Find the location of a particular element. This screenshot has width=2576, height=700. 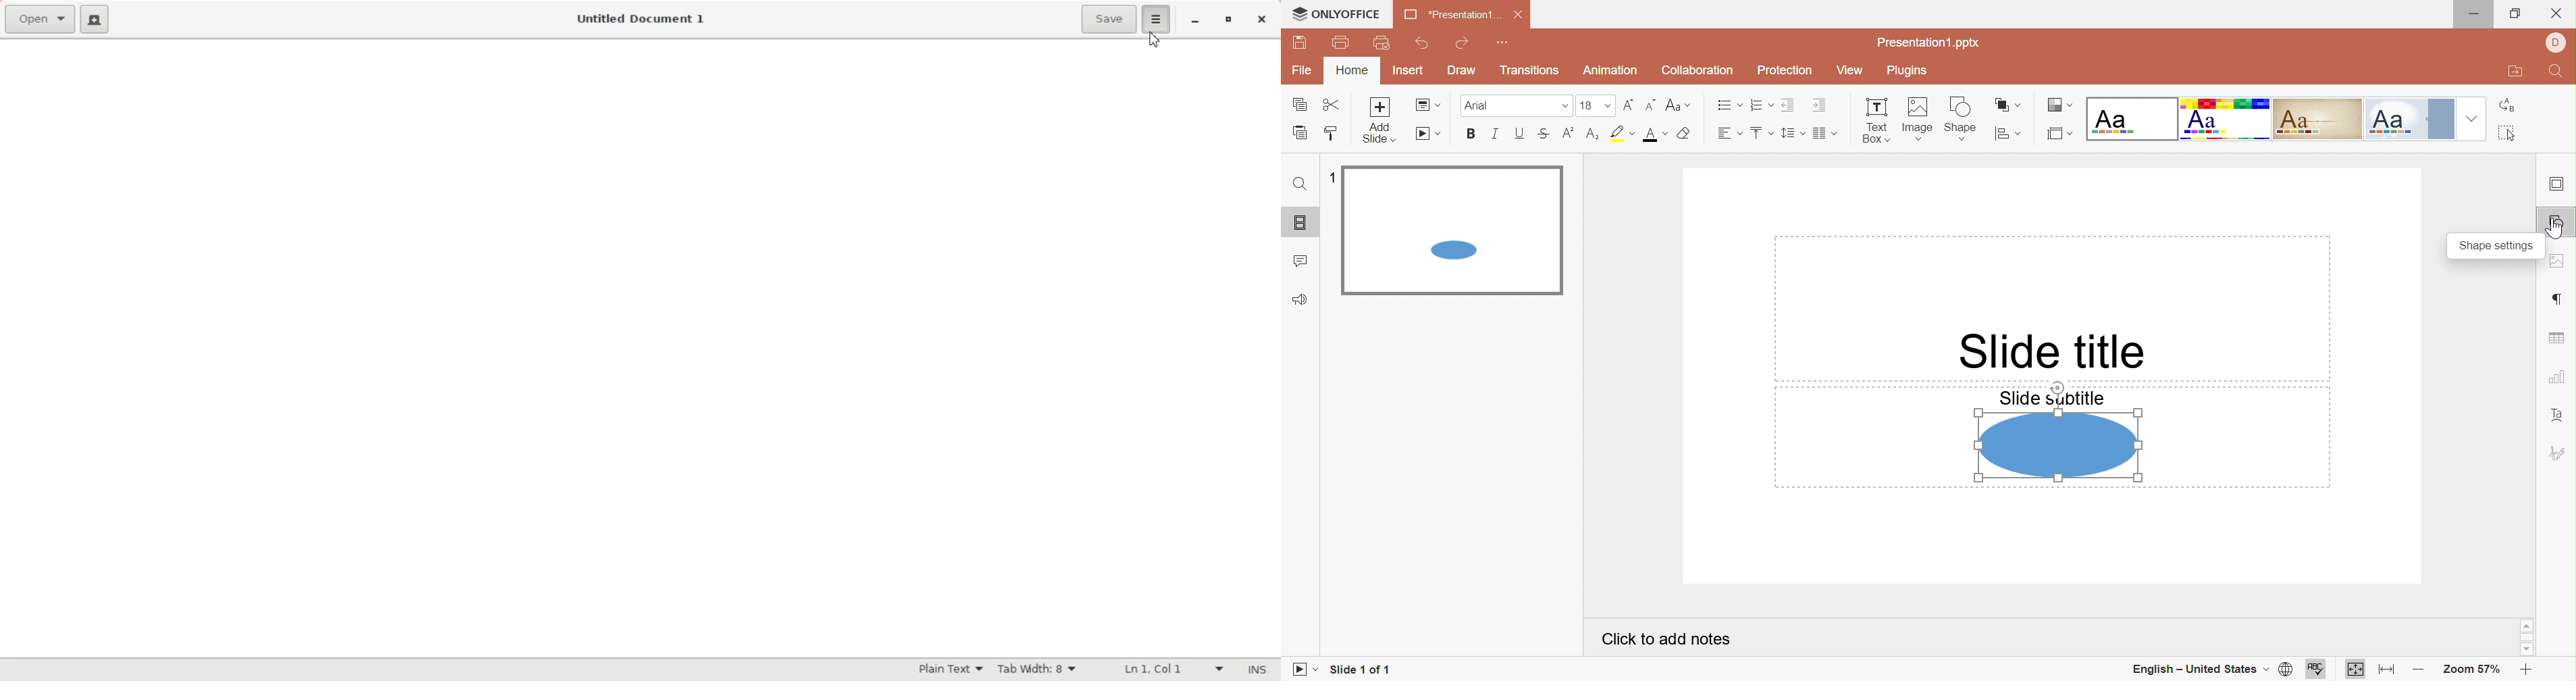

Redo is located at coordinates (1464, 45).